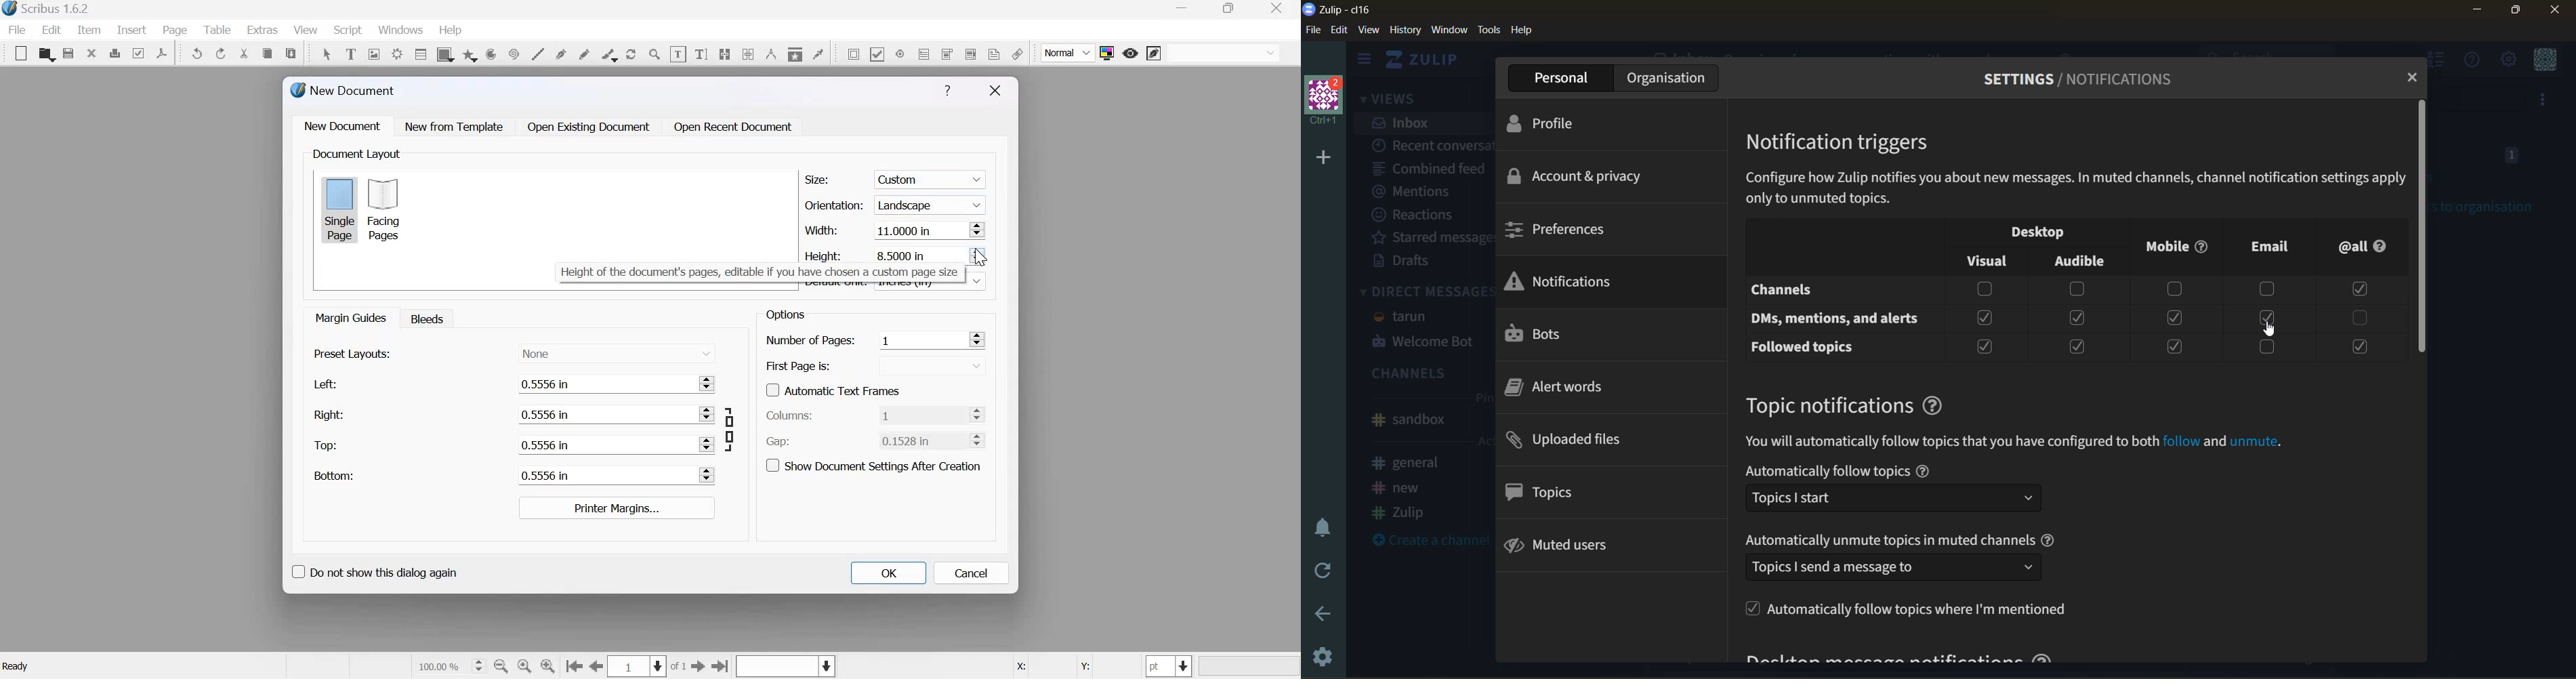 The height and width of the screenshot is (700, 2576). I want to click on link annotation, so click(1017, 54).